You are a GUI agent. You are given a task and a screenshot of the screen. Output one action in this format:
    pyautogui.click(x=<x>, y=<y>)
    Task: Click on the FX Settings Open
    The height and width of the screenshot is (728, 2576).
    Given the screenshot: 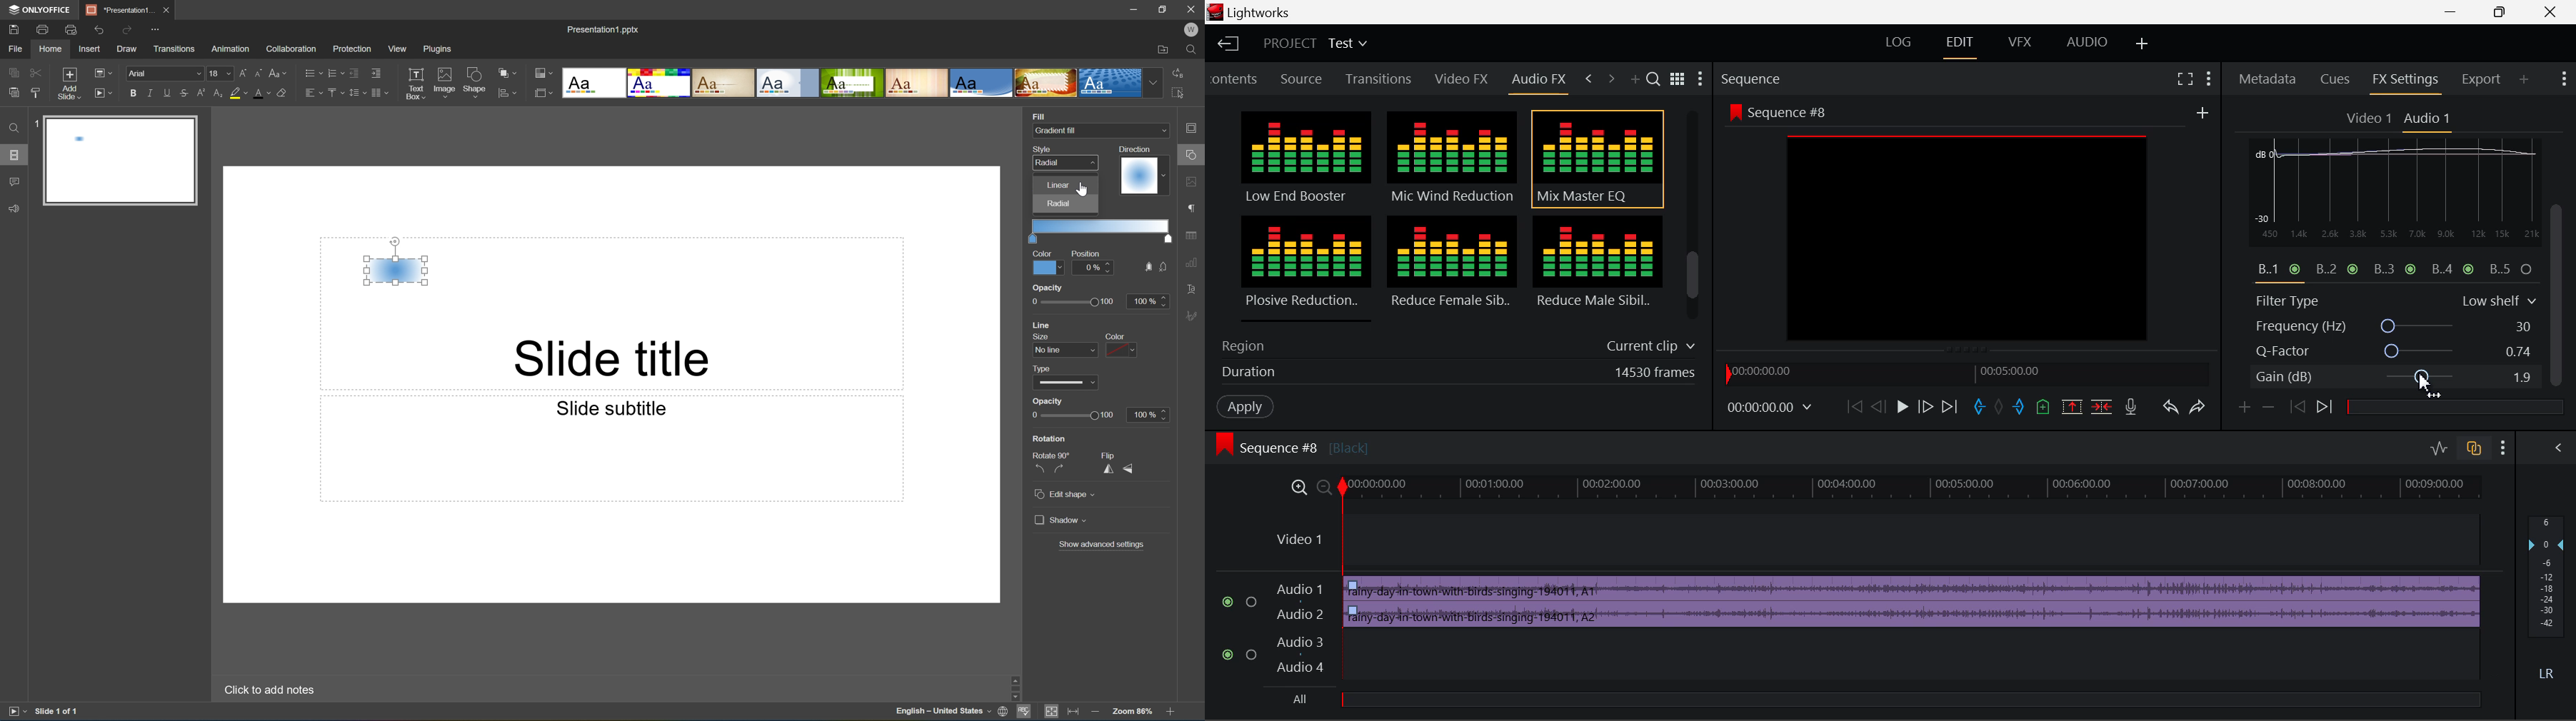 What is the action you would take?
    pyautogui.click(x=2406, y=82)
    